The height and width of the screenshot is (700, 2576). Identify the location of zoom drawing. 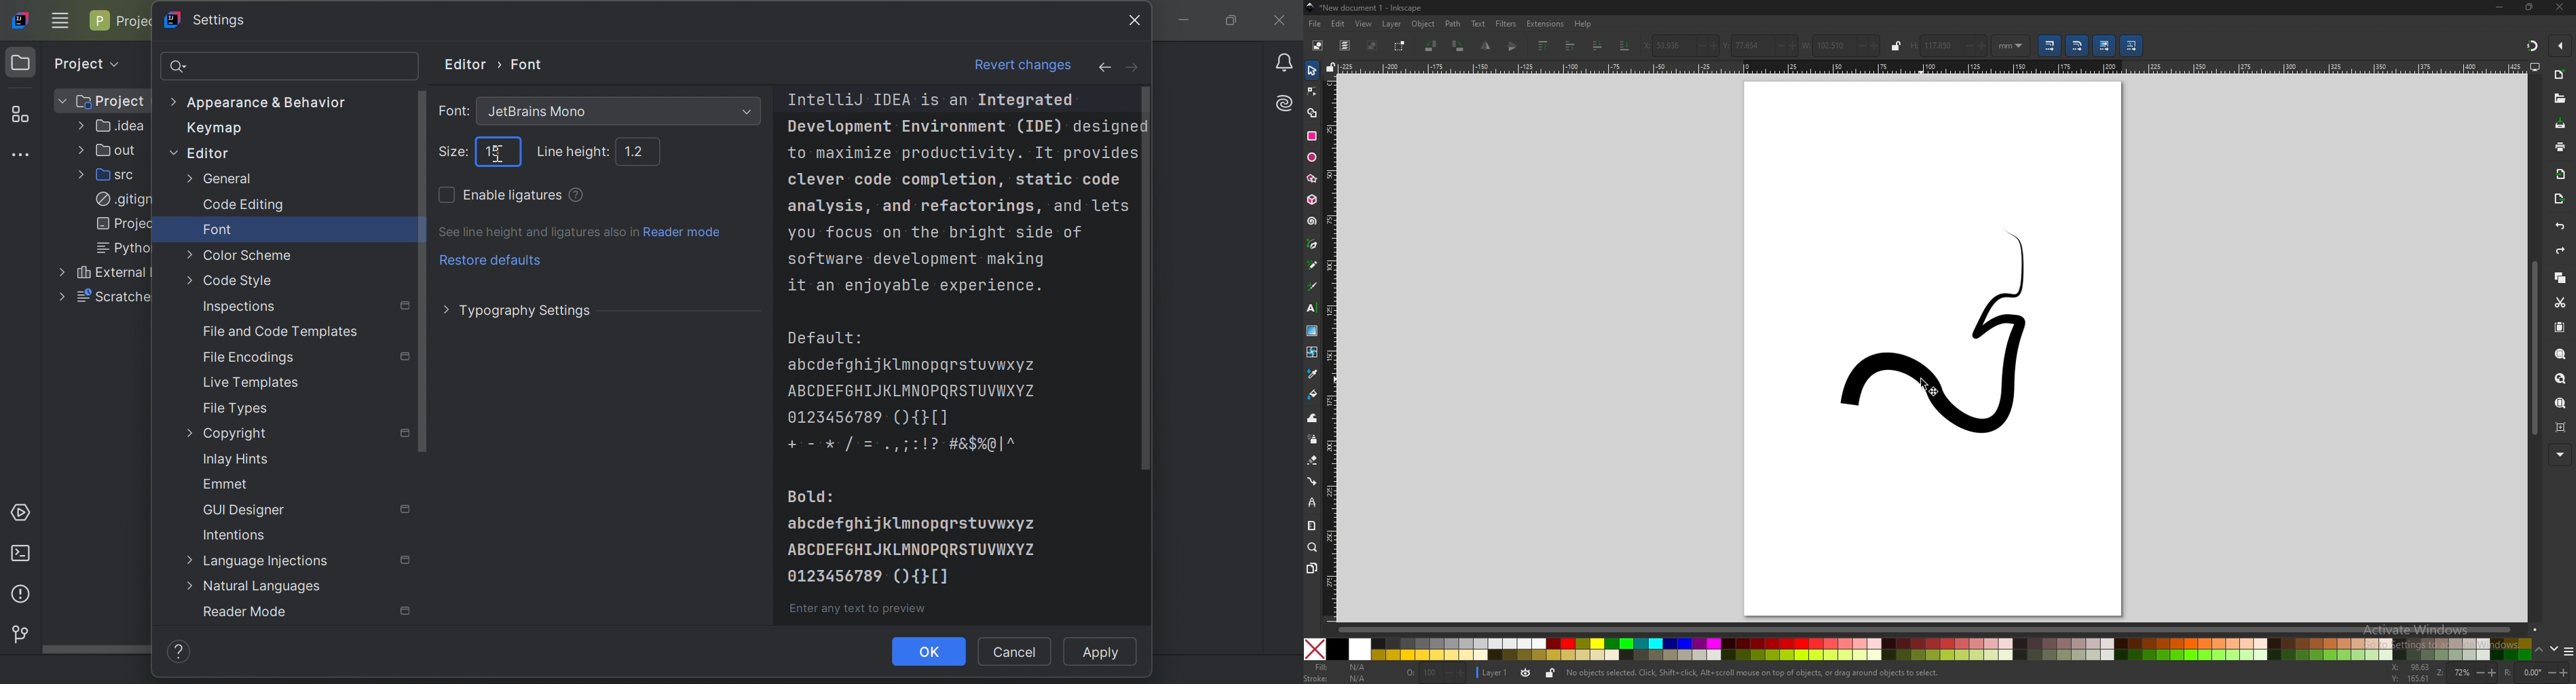
(2560, 379).